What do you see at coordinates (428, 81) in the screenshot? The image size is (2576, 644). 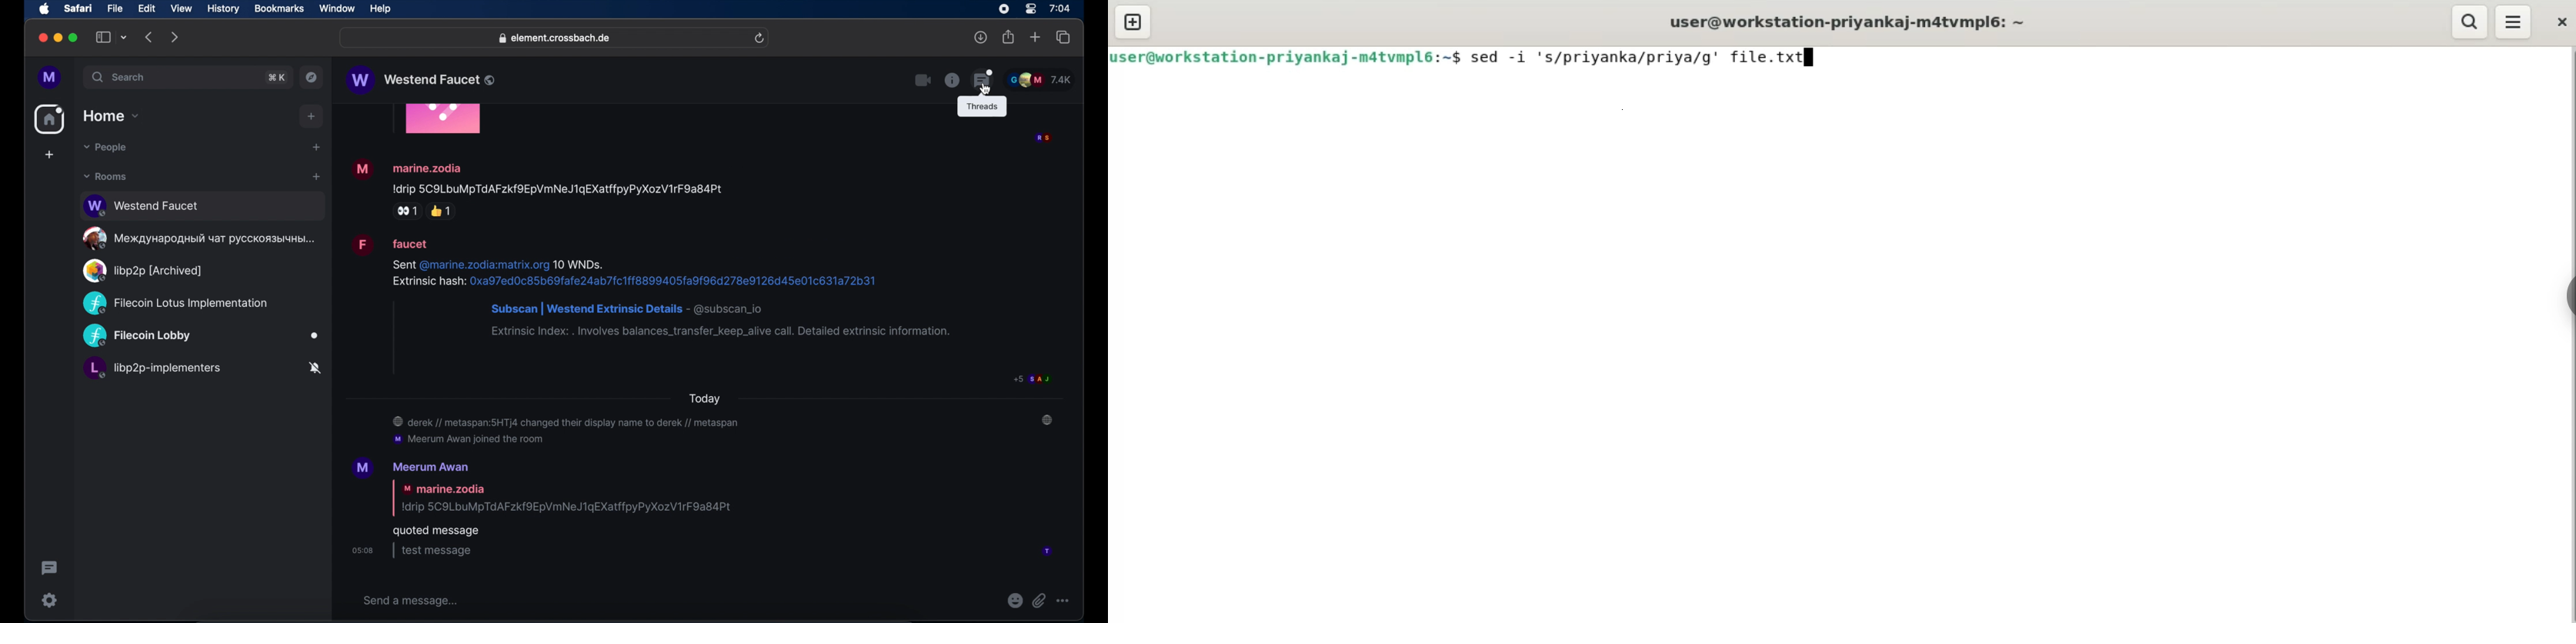 I see `W Westend Faucet ®` at bounding box center [428, 81].